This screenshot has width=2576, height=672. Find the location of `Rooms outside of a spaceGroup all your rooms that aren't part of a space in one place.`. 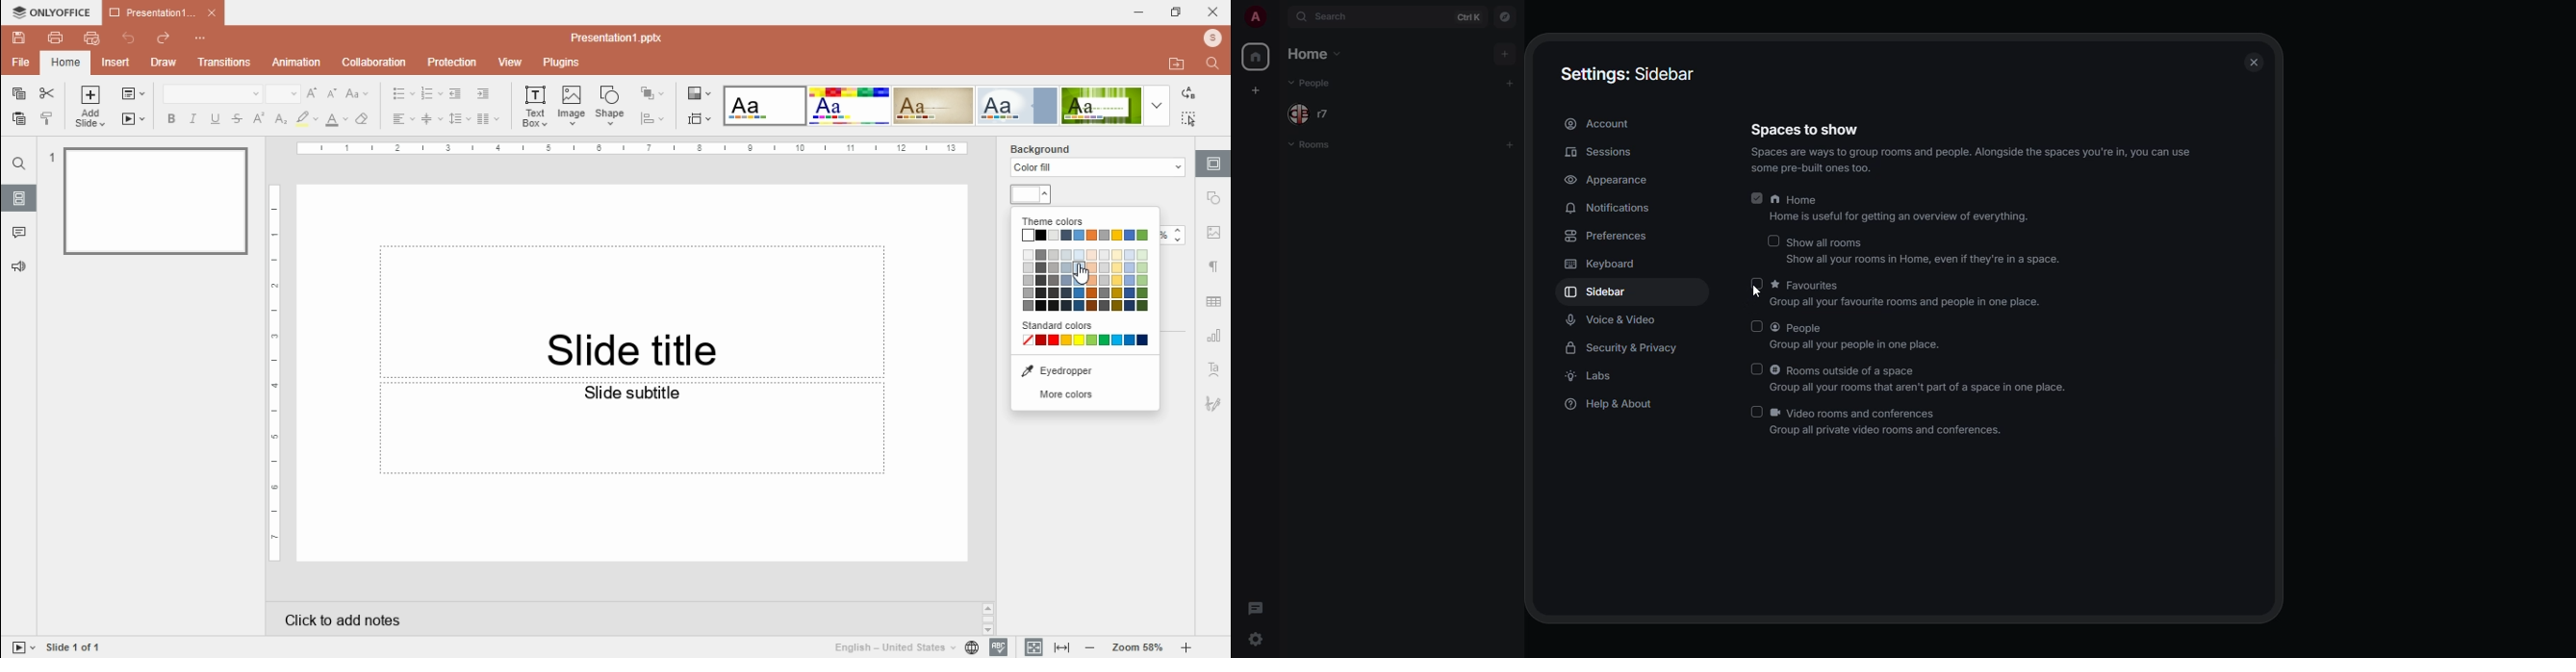

Rooms outside of a spaceGroup all your rooms that aren't part of a space in one place. is located at coordinates (1921, 377).